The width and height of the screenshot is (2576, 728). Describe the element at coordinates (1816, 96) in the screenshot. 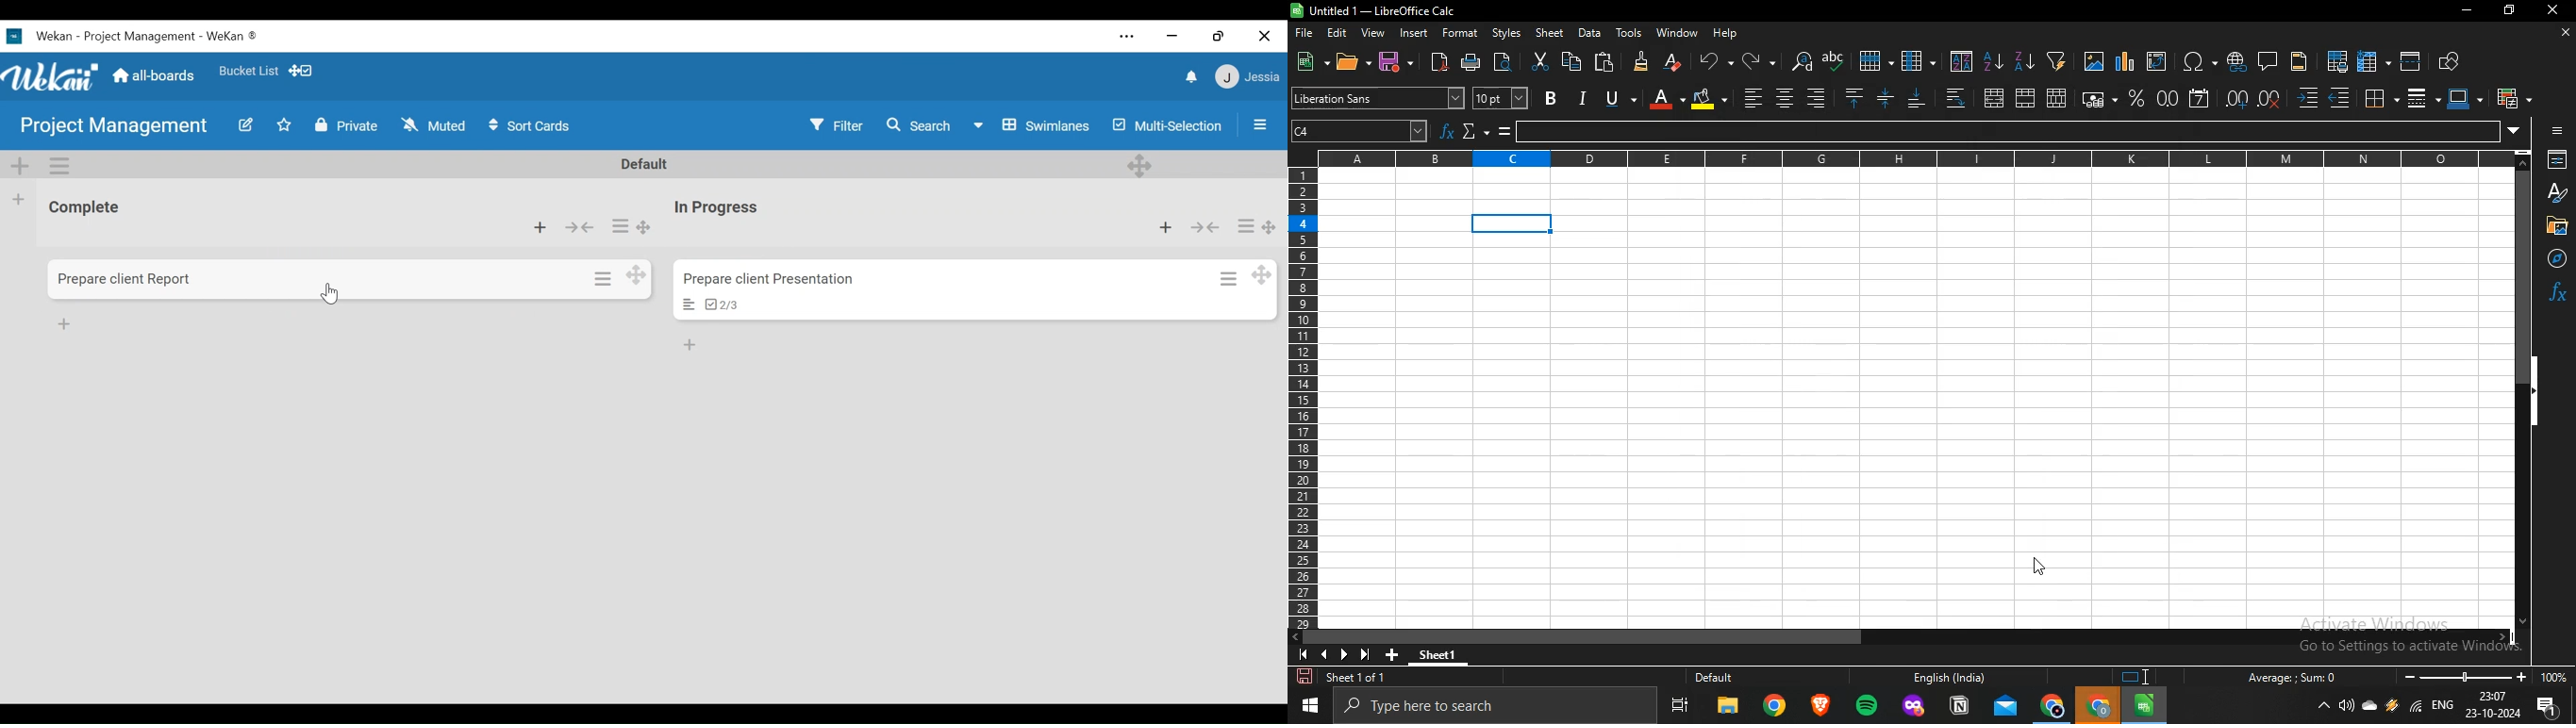

I see `align left` at that location.